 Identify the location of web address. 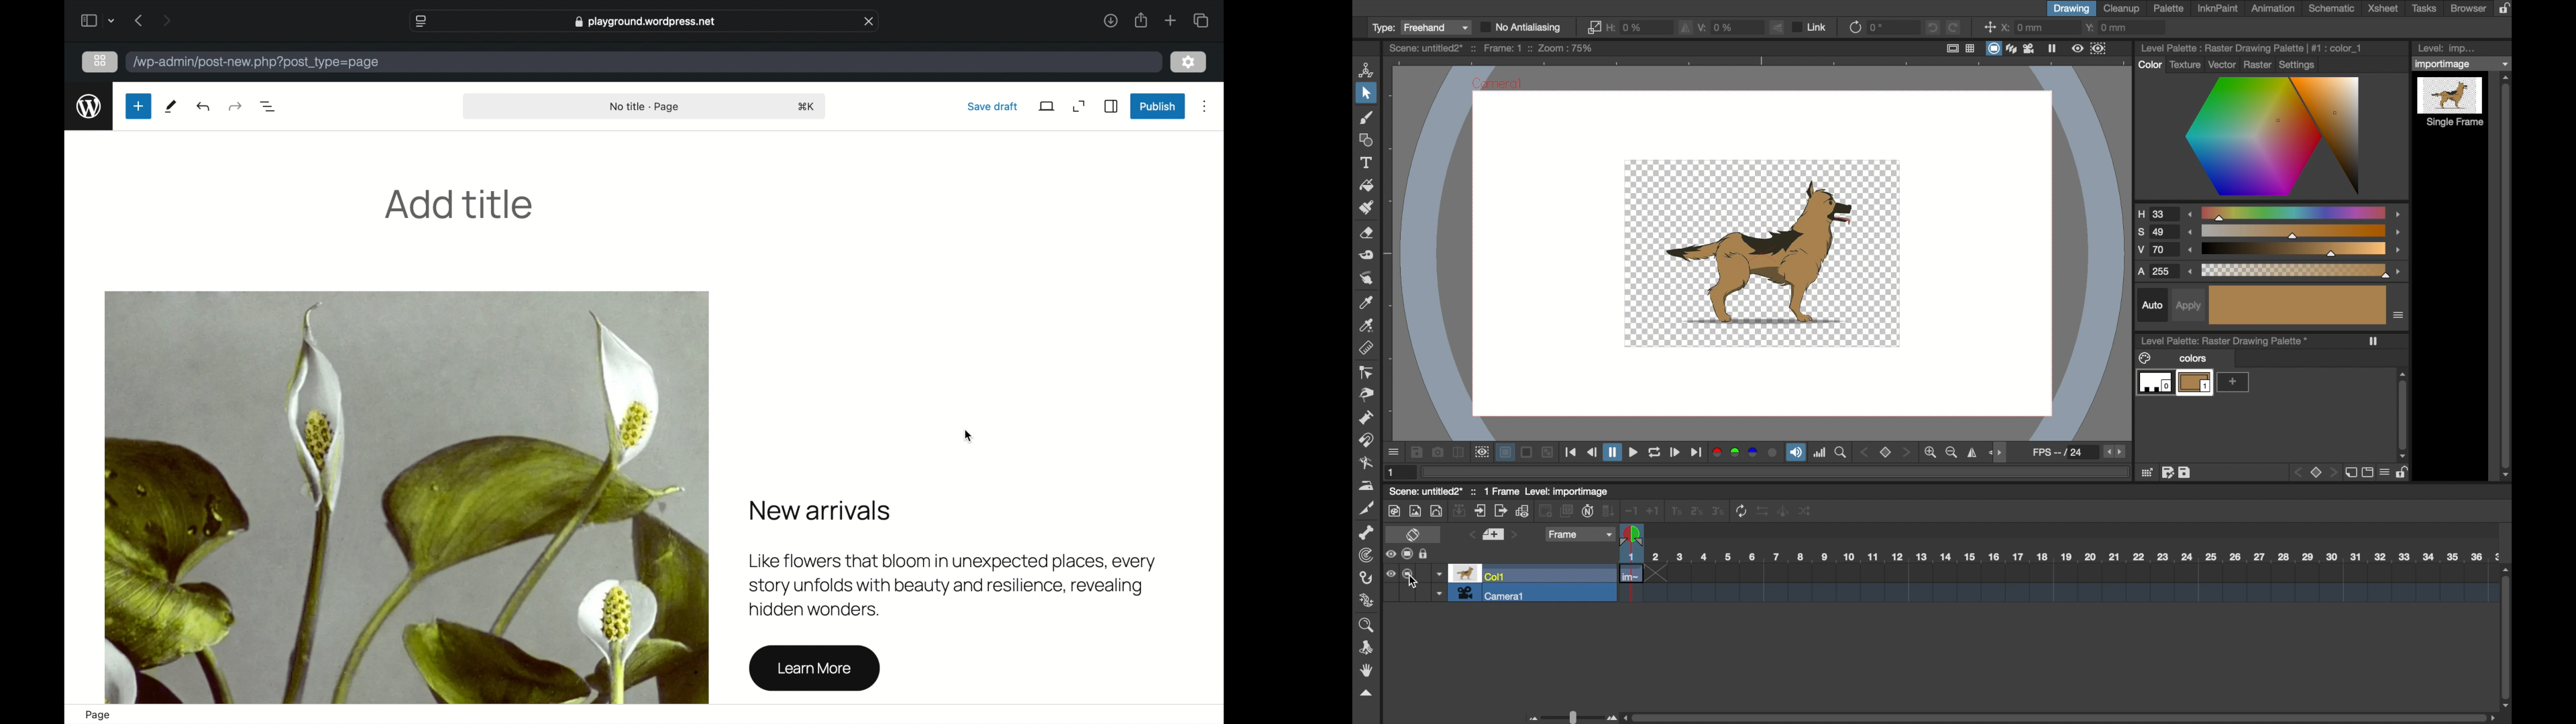
(644, 21).